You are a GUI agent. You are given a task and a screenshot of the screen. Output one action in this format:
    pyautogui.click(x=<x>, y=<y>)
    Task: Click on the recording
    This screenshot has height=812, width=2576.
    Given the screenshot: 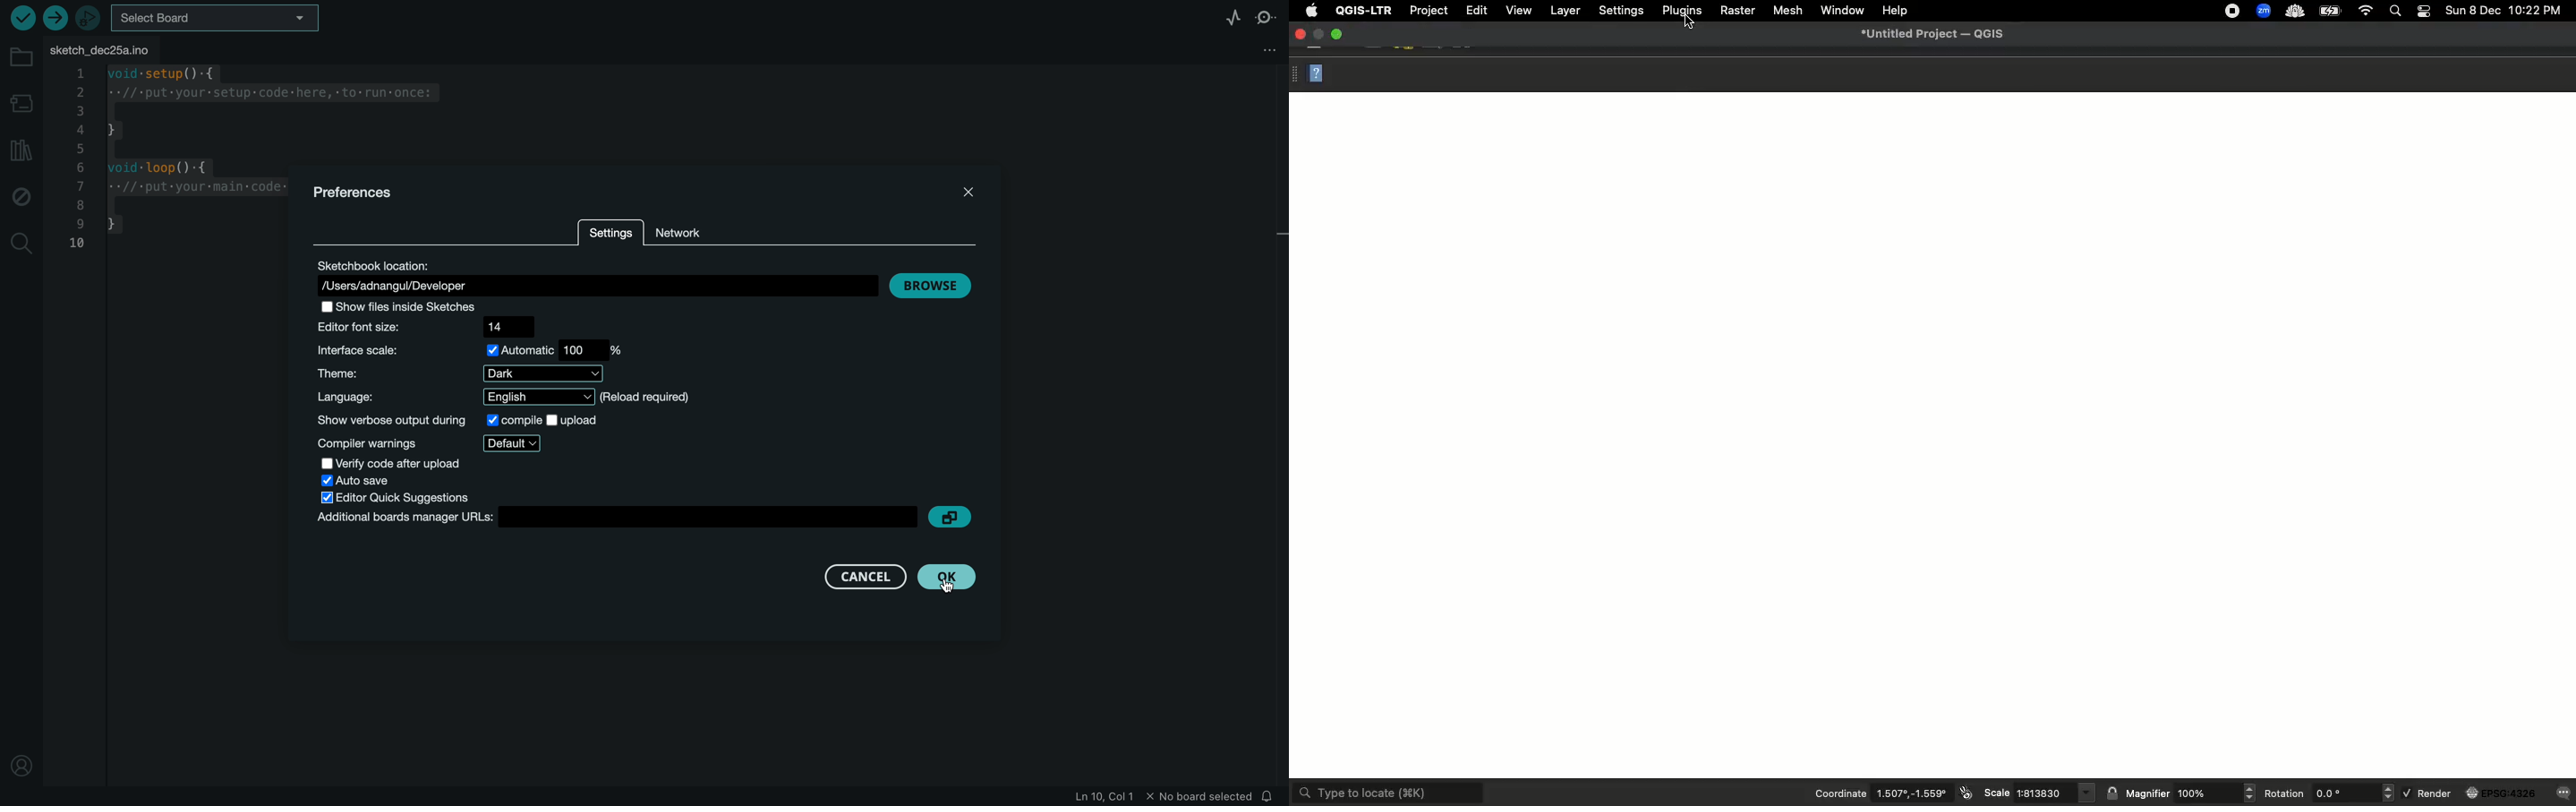 What is the action you would take?
    pyautogui.click(x=2228, y=11)
    